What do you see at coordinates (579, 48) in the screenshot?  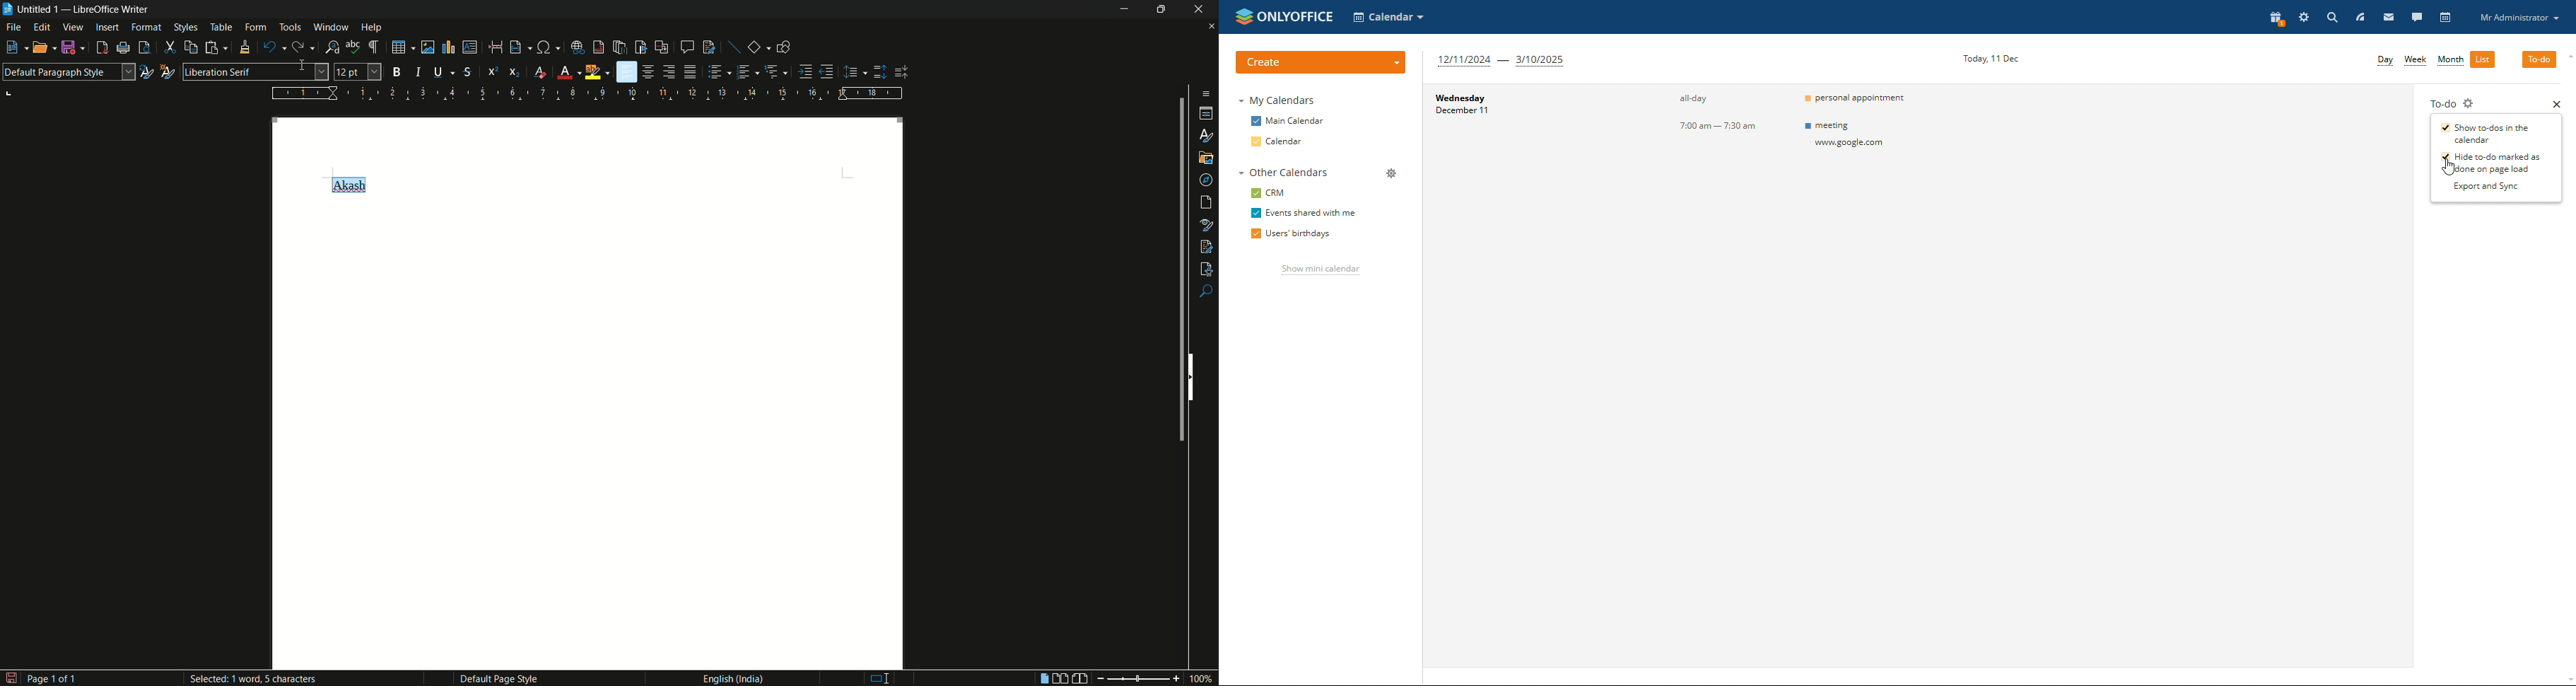 I see `insert hyperlink` at bounding box center [579, 48].